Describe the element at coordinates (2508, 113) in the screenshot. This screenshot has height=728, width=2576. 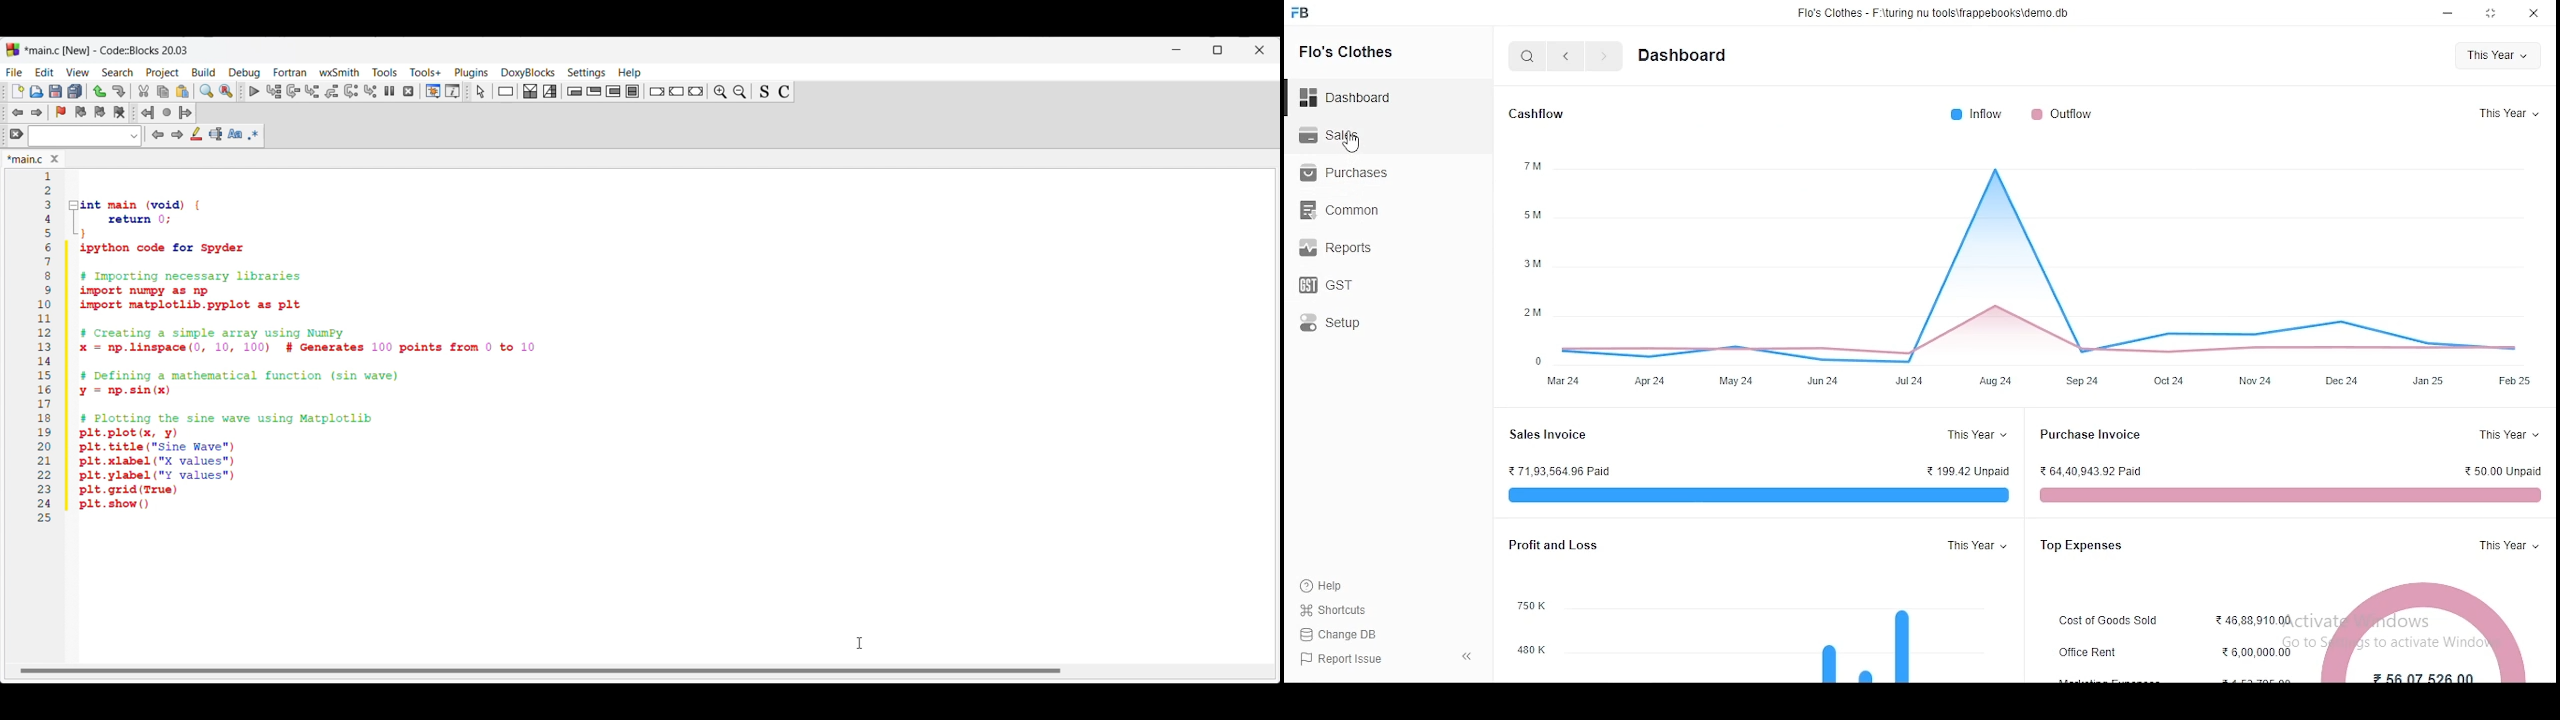
I see `this year` at that location.